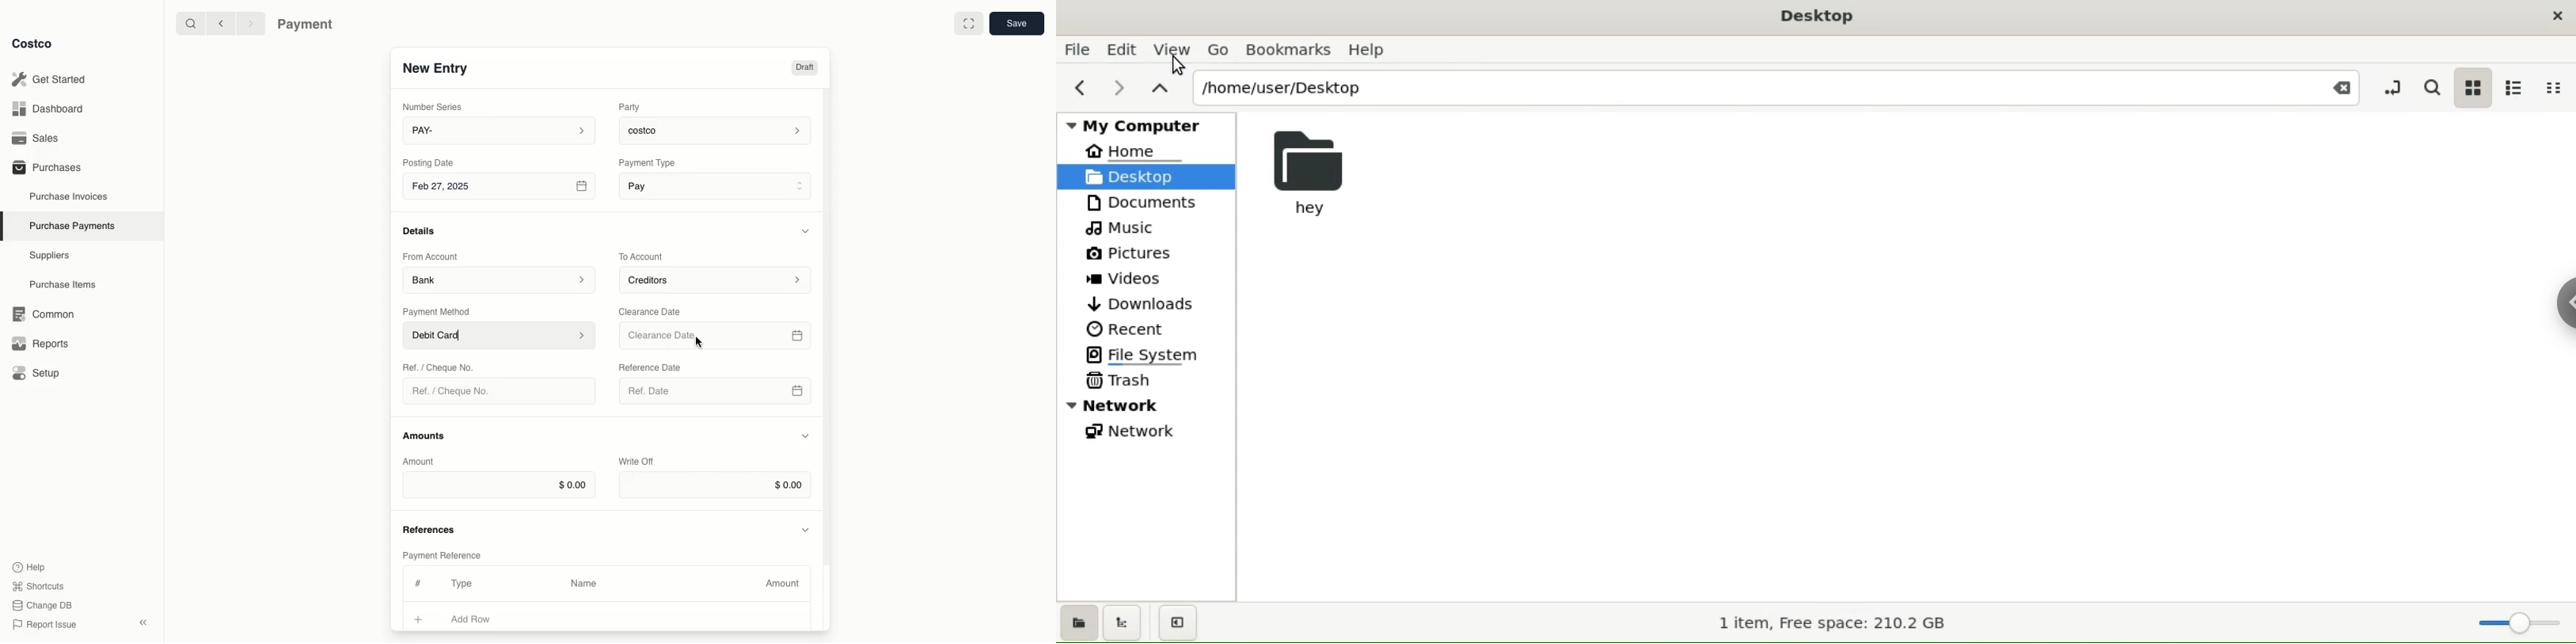 Image resolution: width=2576 pixels, height=644 pixels. I want to click on Hide, so click(807, 528).